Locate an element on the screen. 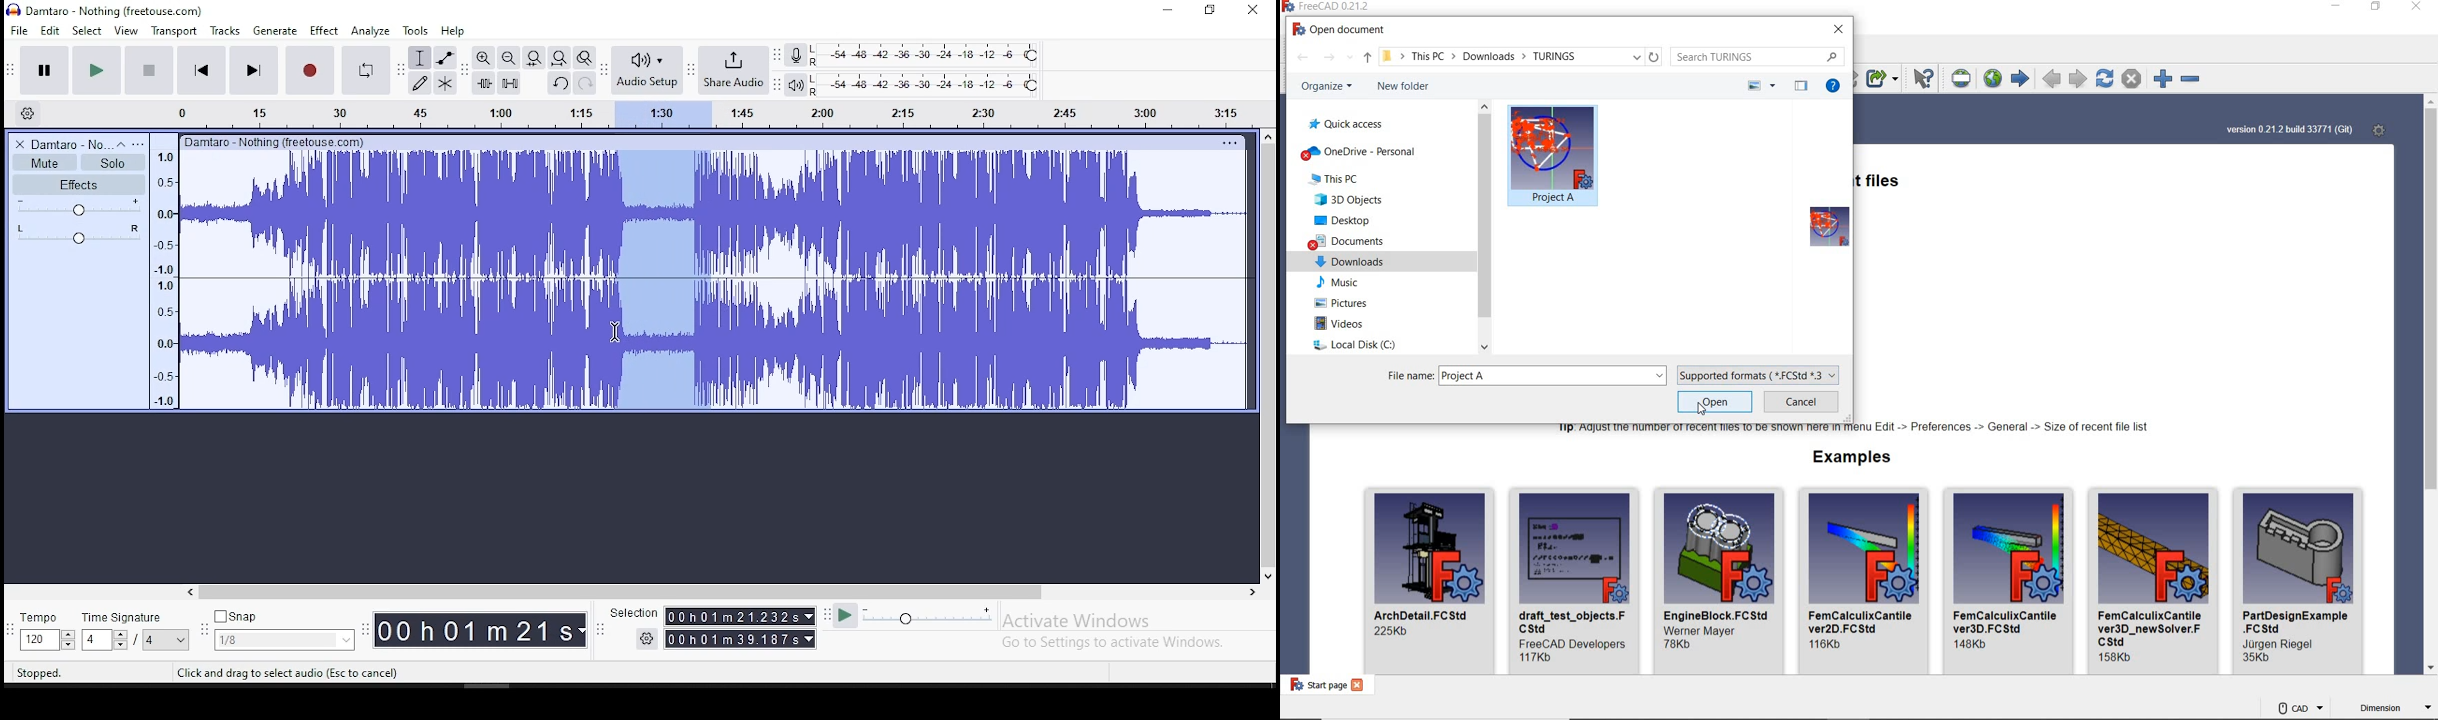  tracks is located at coordinates (227, 31).